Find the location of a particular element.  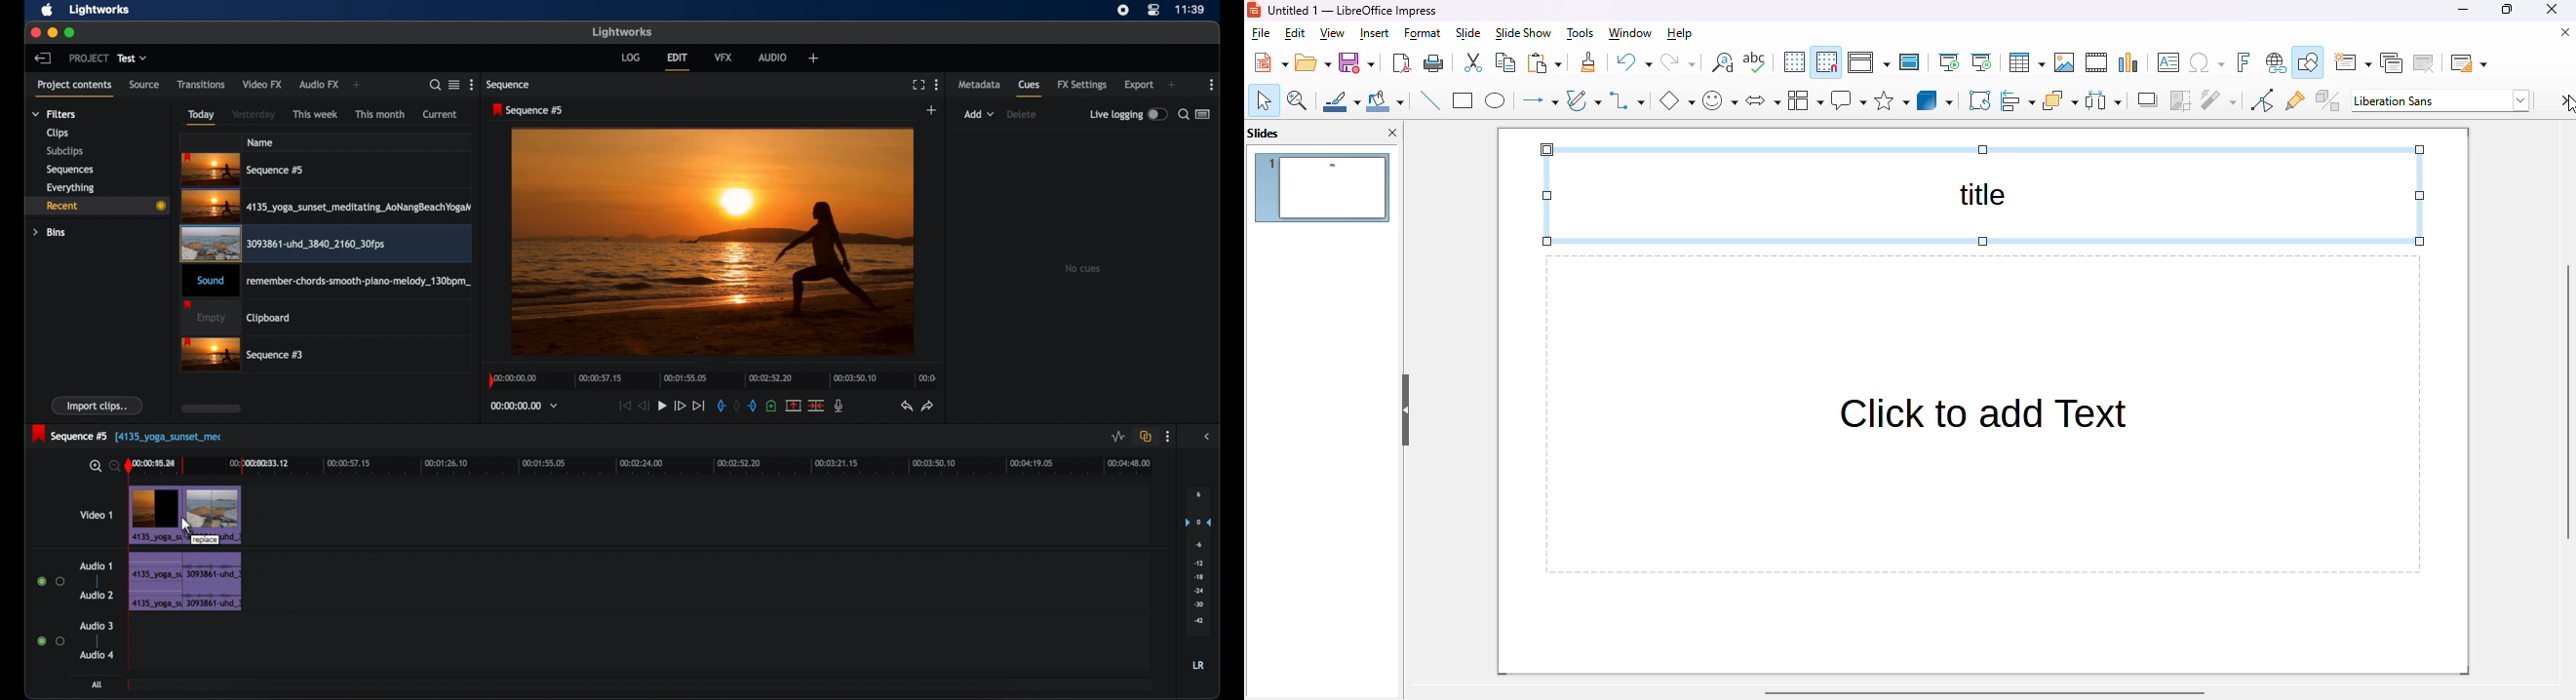

insert audio or video is located at coordinates (2096, 62).